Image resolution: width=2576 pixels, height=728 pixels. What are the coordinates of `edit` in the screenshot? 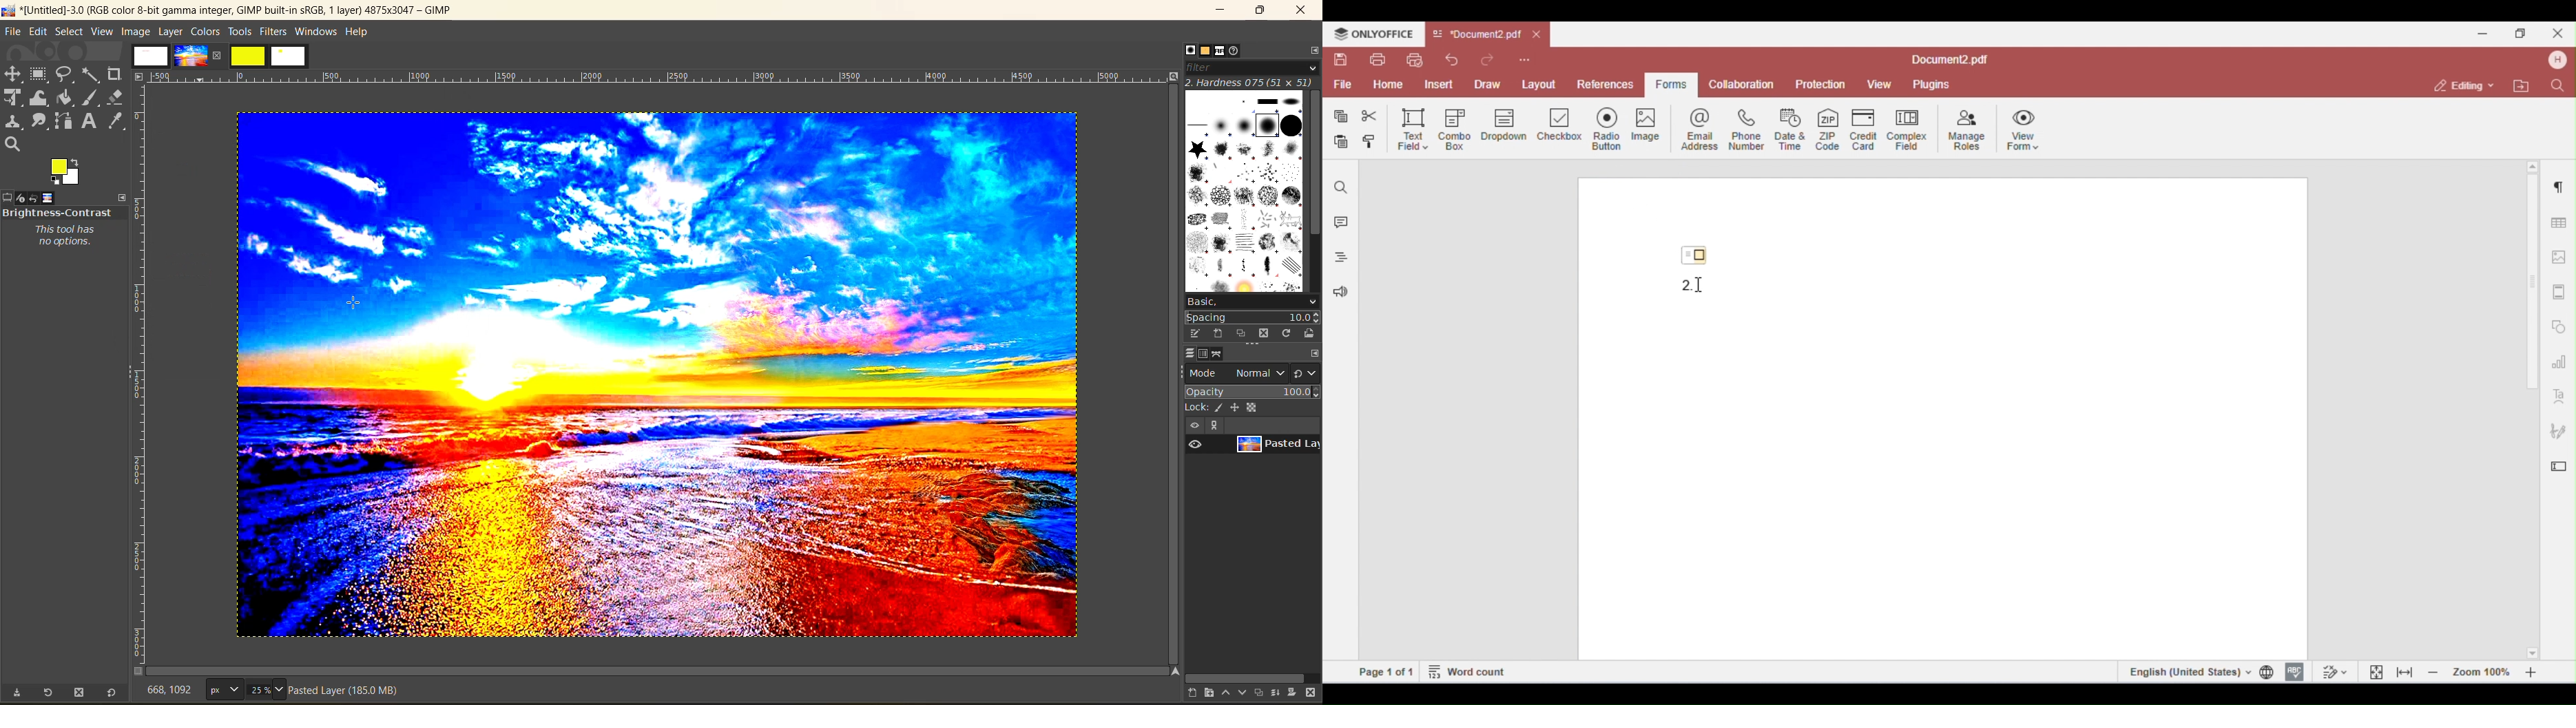 It's located at (40, 33).